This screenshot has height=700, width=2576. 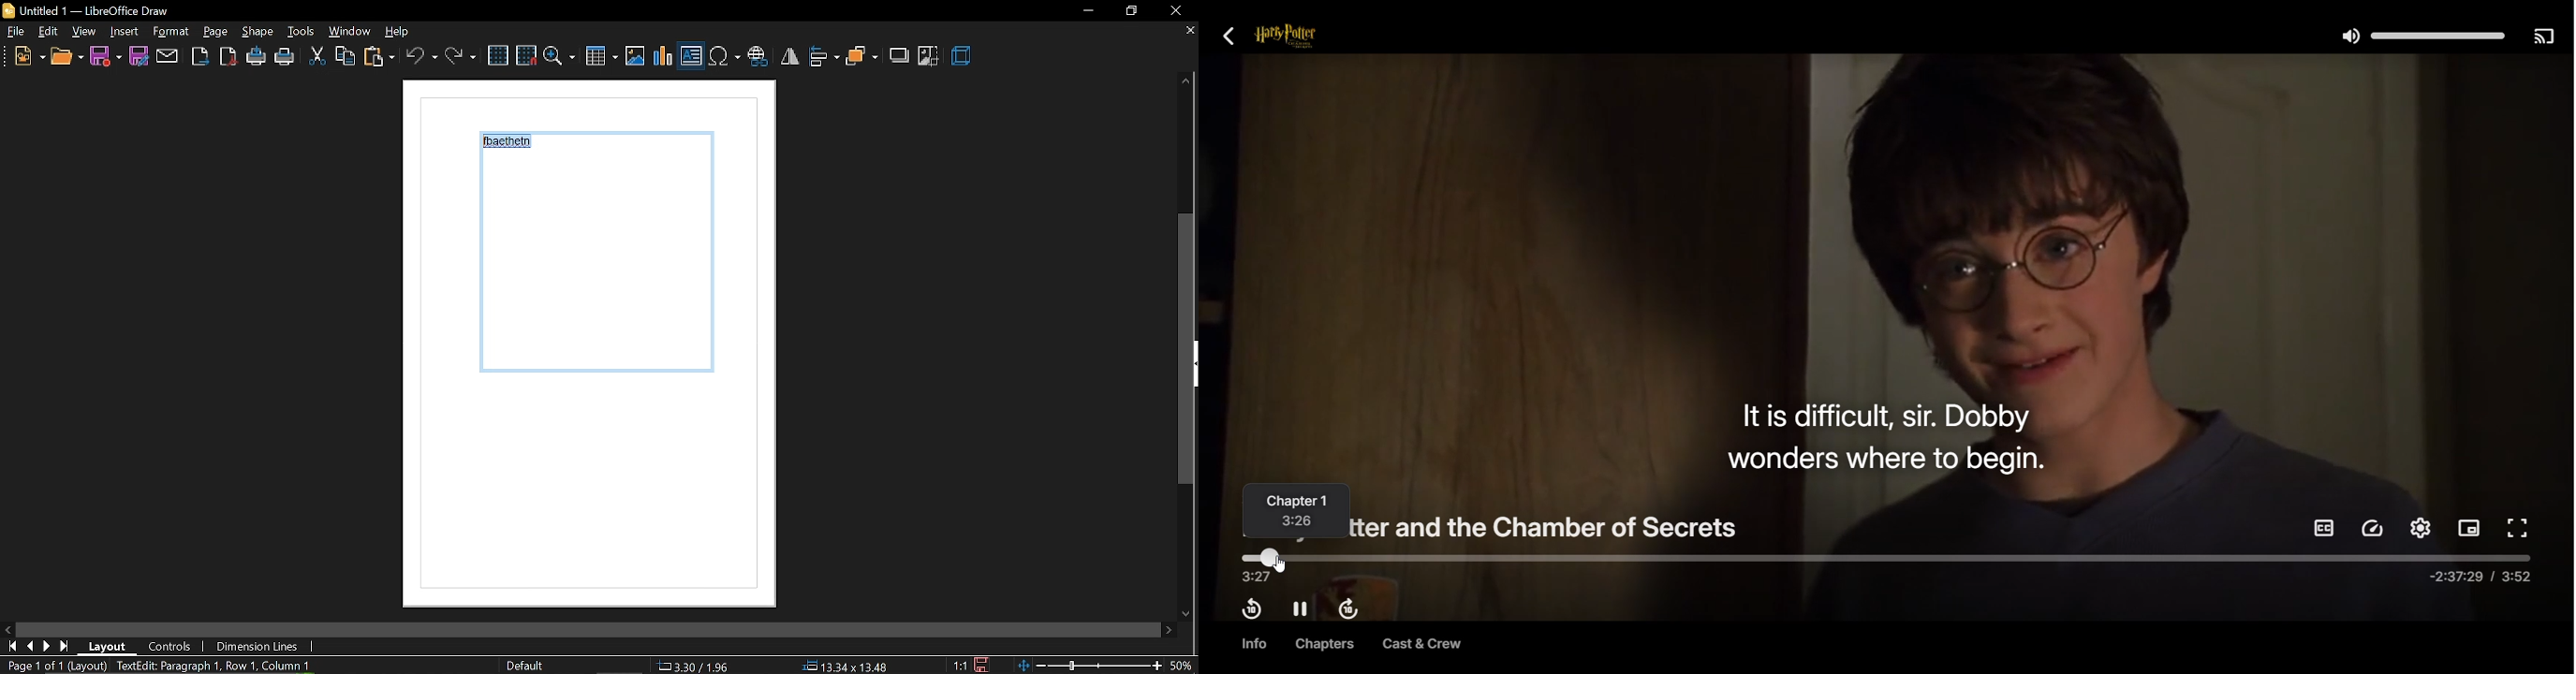 What do you see at coordinates (664, 57) in the screenshot?
I see `insert chart` at bounding box center [664, 57].